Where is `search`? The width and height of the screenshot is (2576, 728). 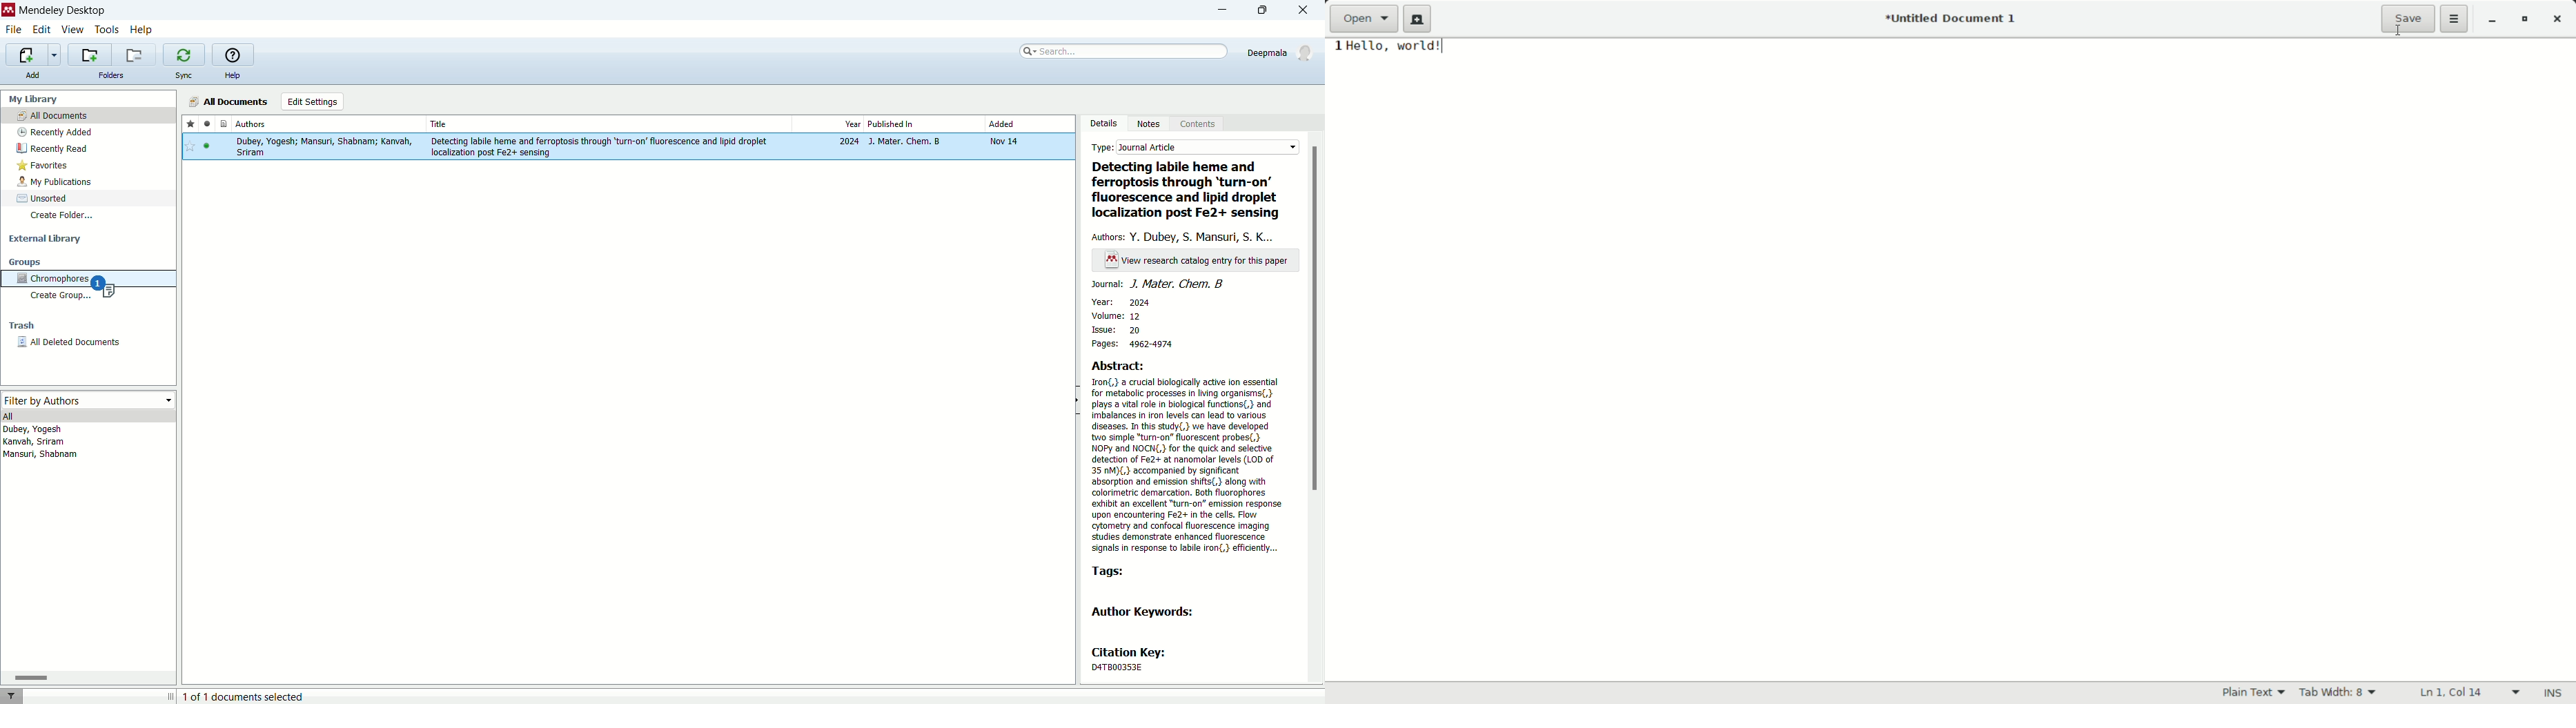
search is located at coordinates (1125, 50).